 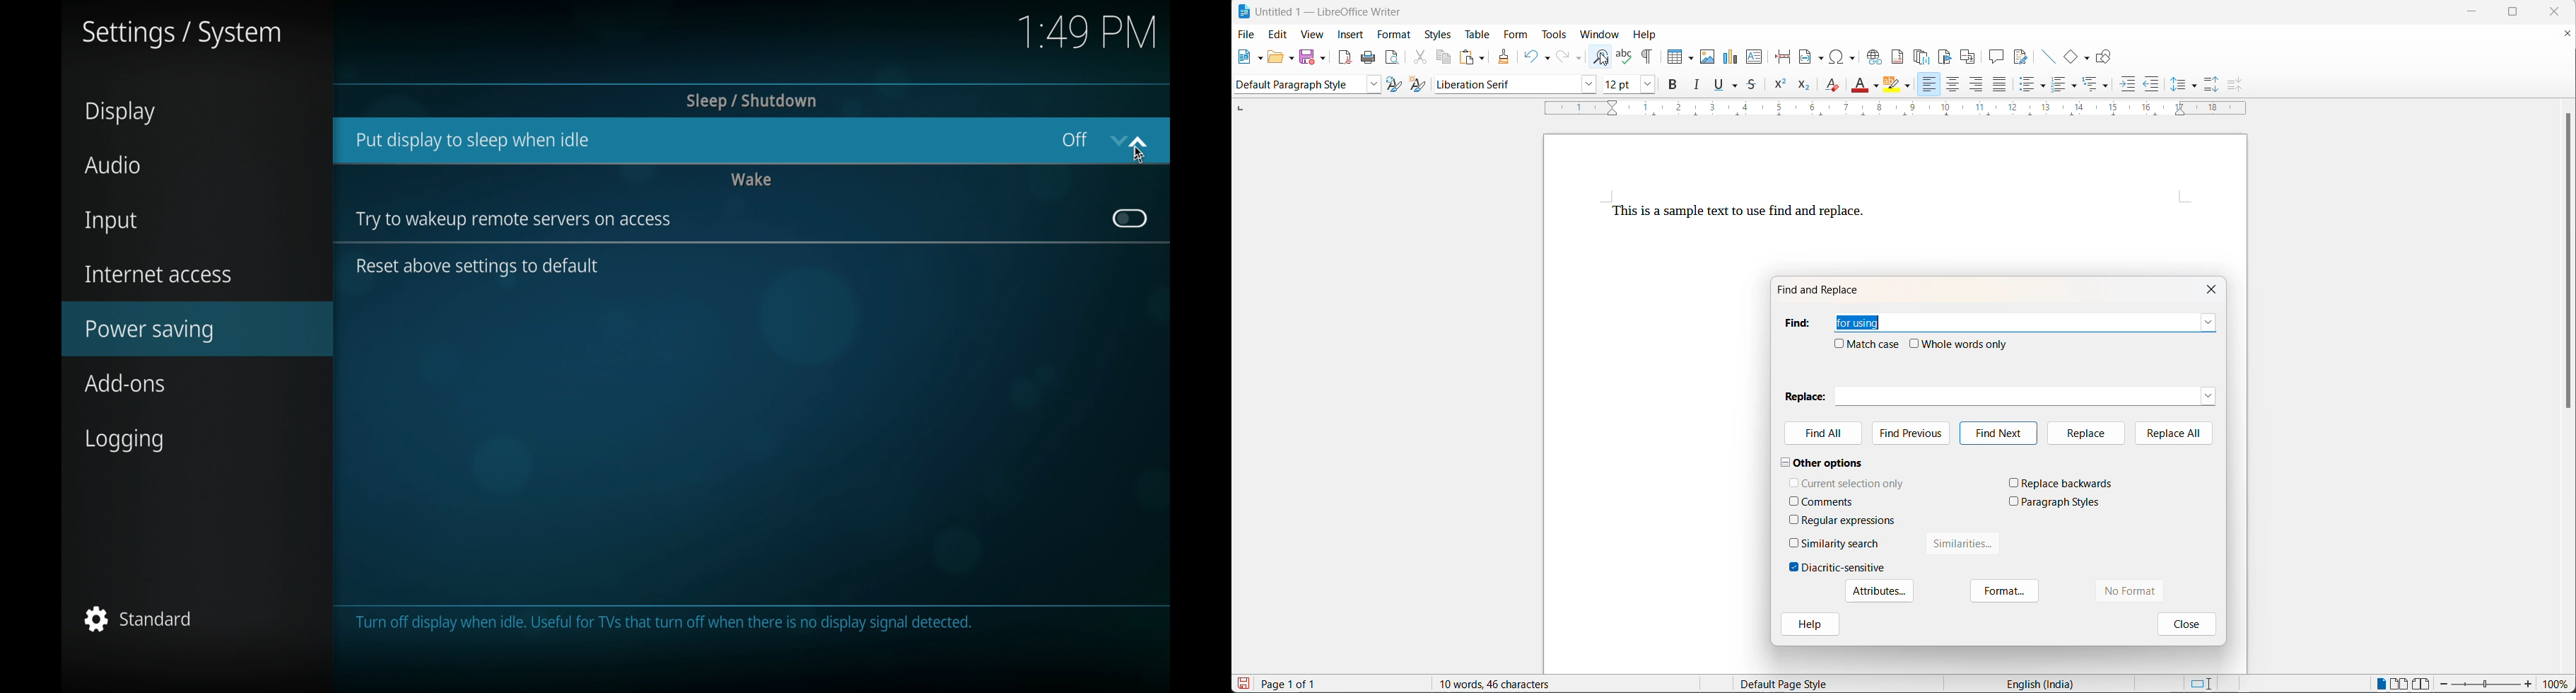 I want to click on view, so click(x=1312, y=35).